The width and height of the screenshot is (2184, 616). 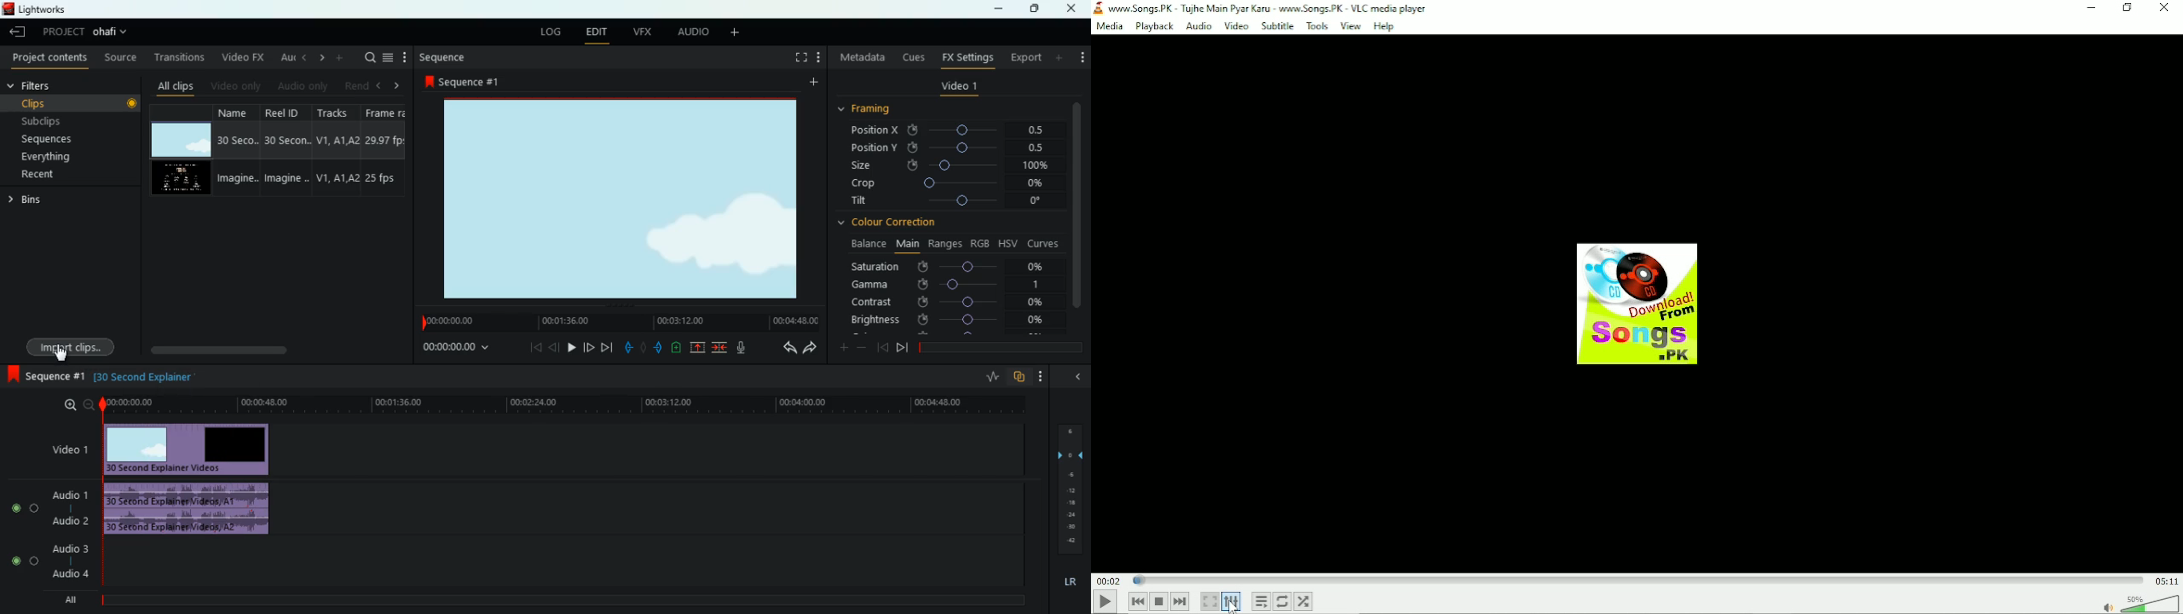 I want to click on contrast, so click(x=947, y=303).